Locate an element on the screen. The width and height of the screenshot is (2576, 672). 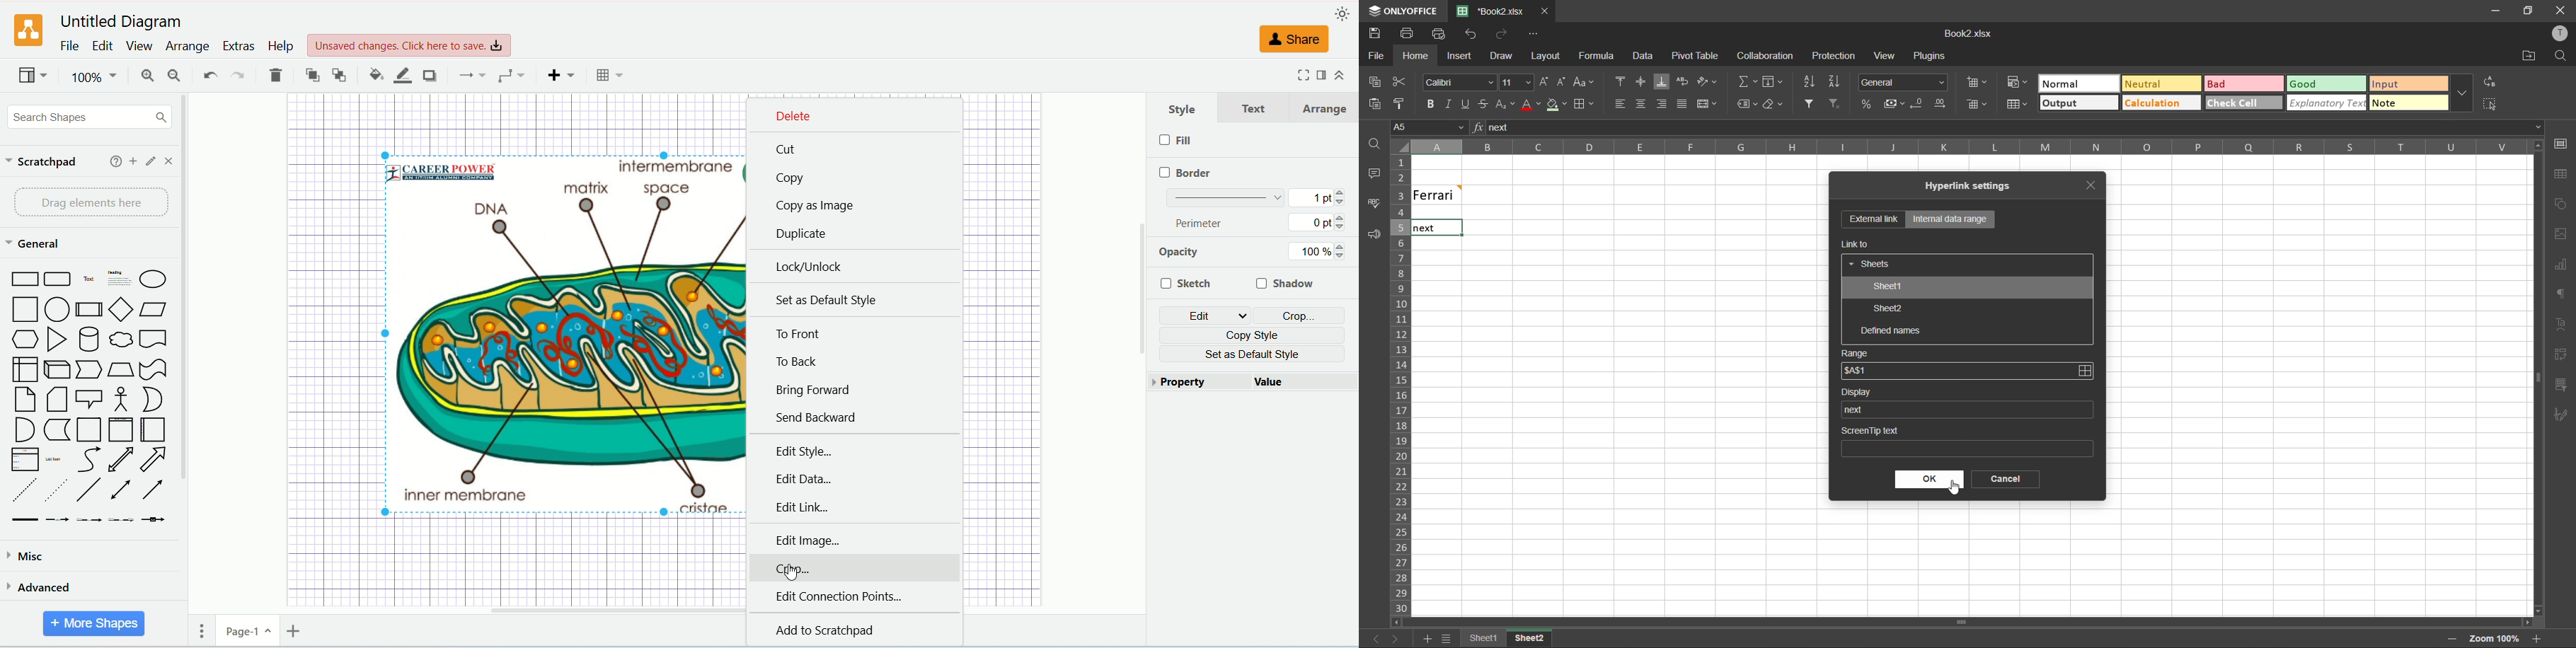
justified is located at coordinates (1683, 105).